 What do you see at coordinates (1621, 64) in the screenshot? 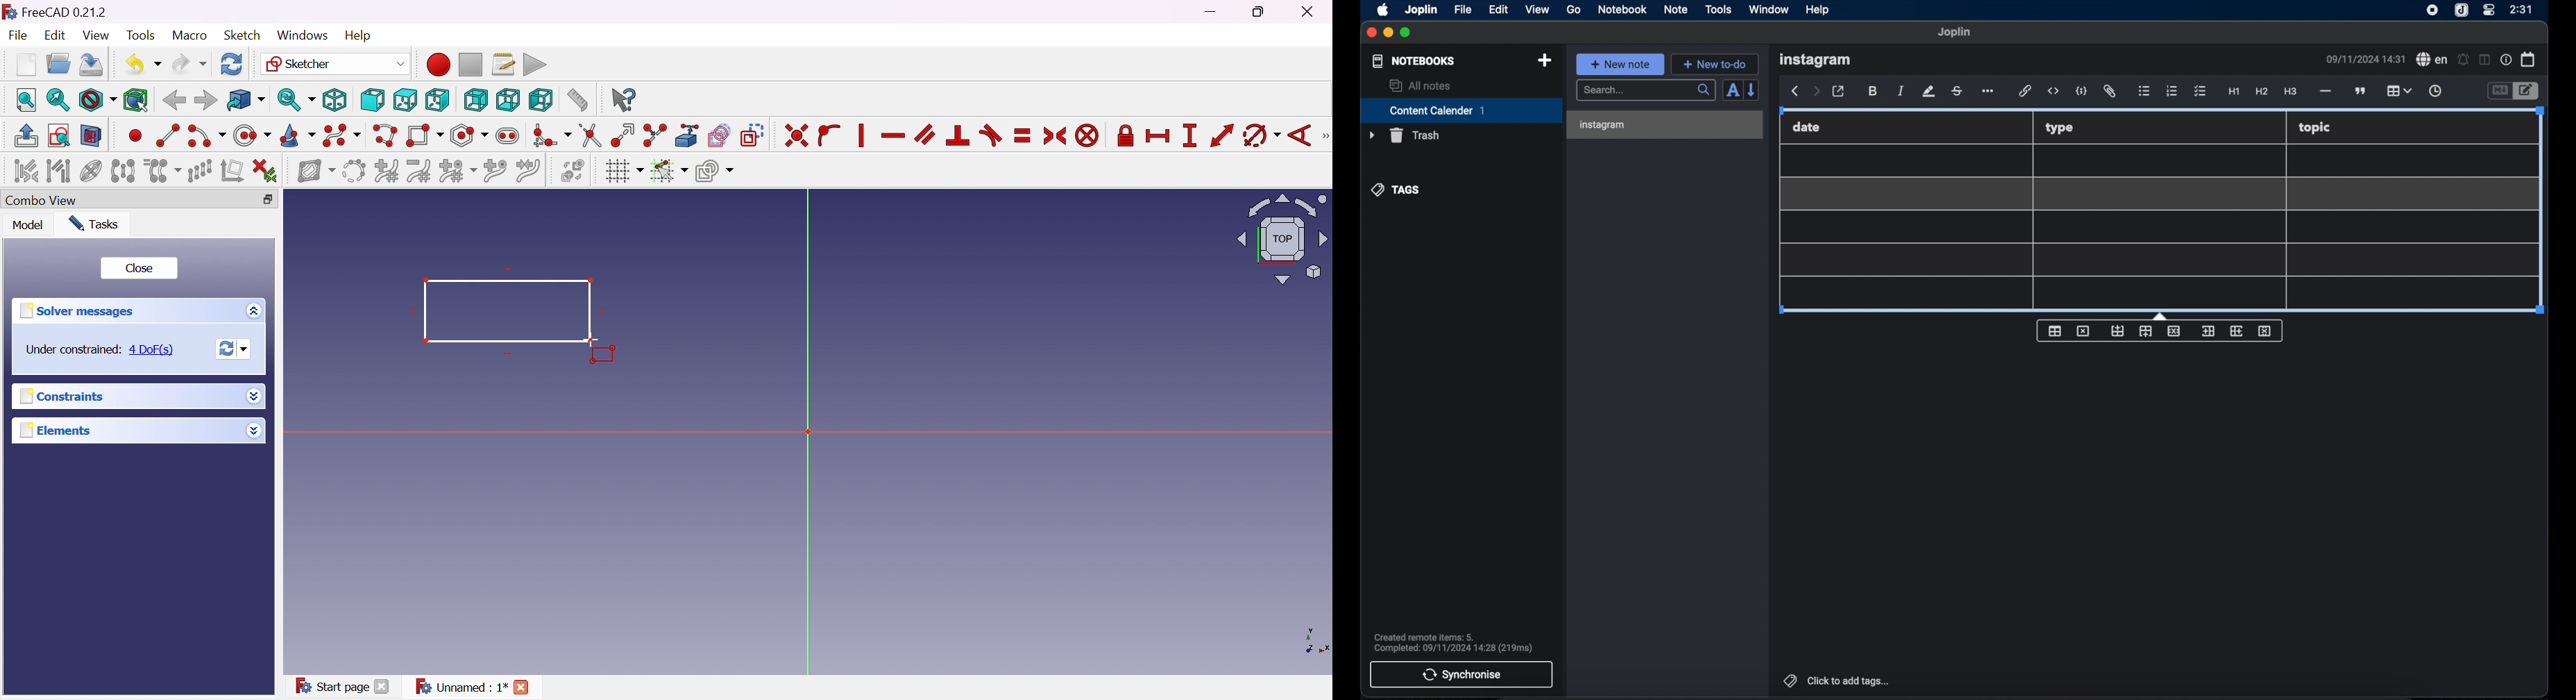
I see `new note` at bounding box center [1621, 64].